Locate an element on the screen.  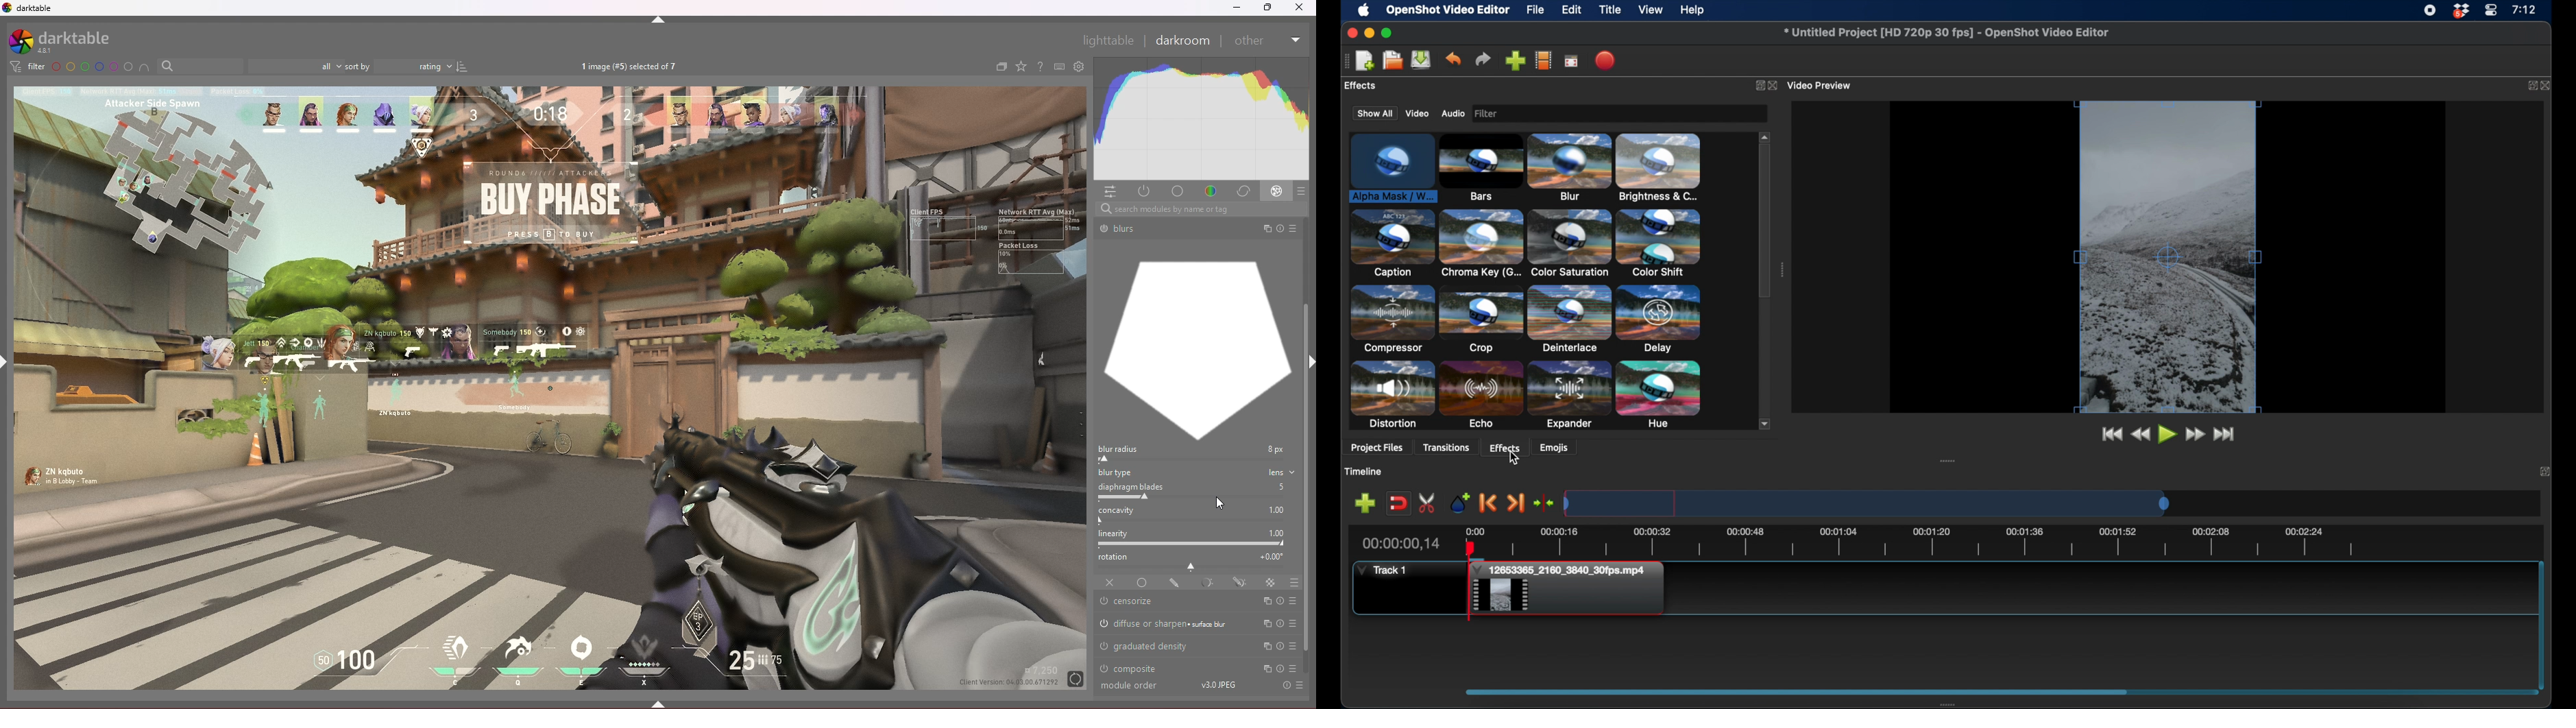
presets is located at coordinates (1293, 623).